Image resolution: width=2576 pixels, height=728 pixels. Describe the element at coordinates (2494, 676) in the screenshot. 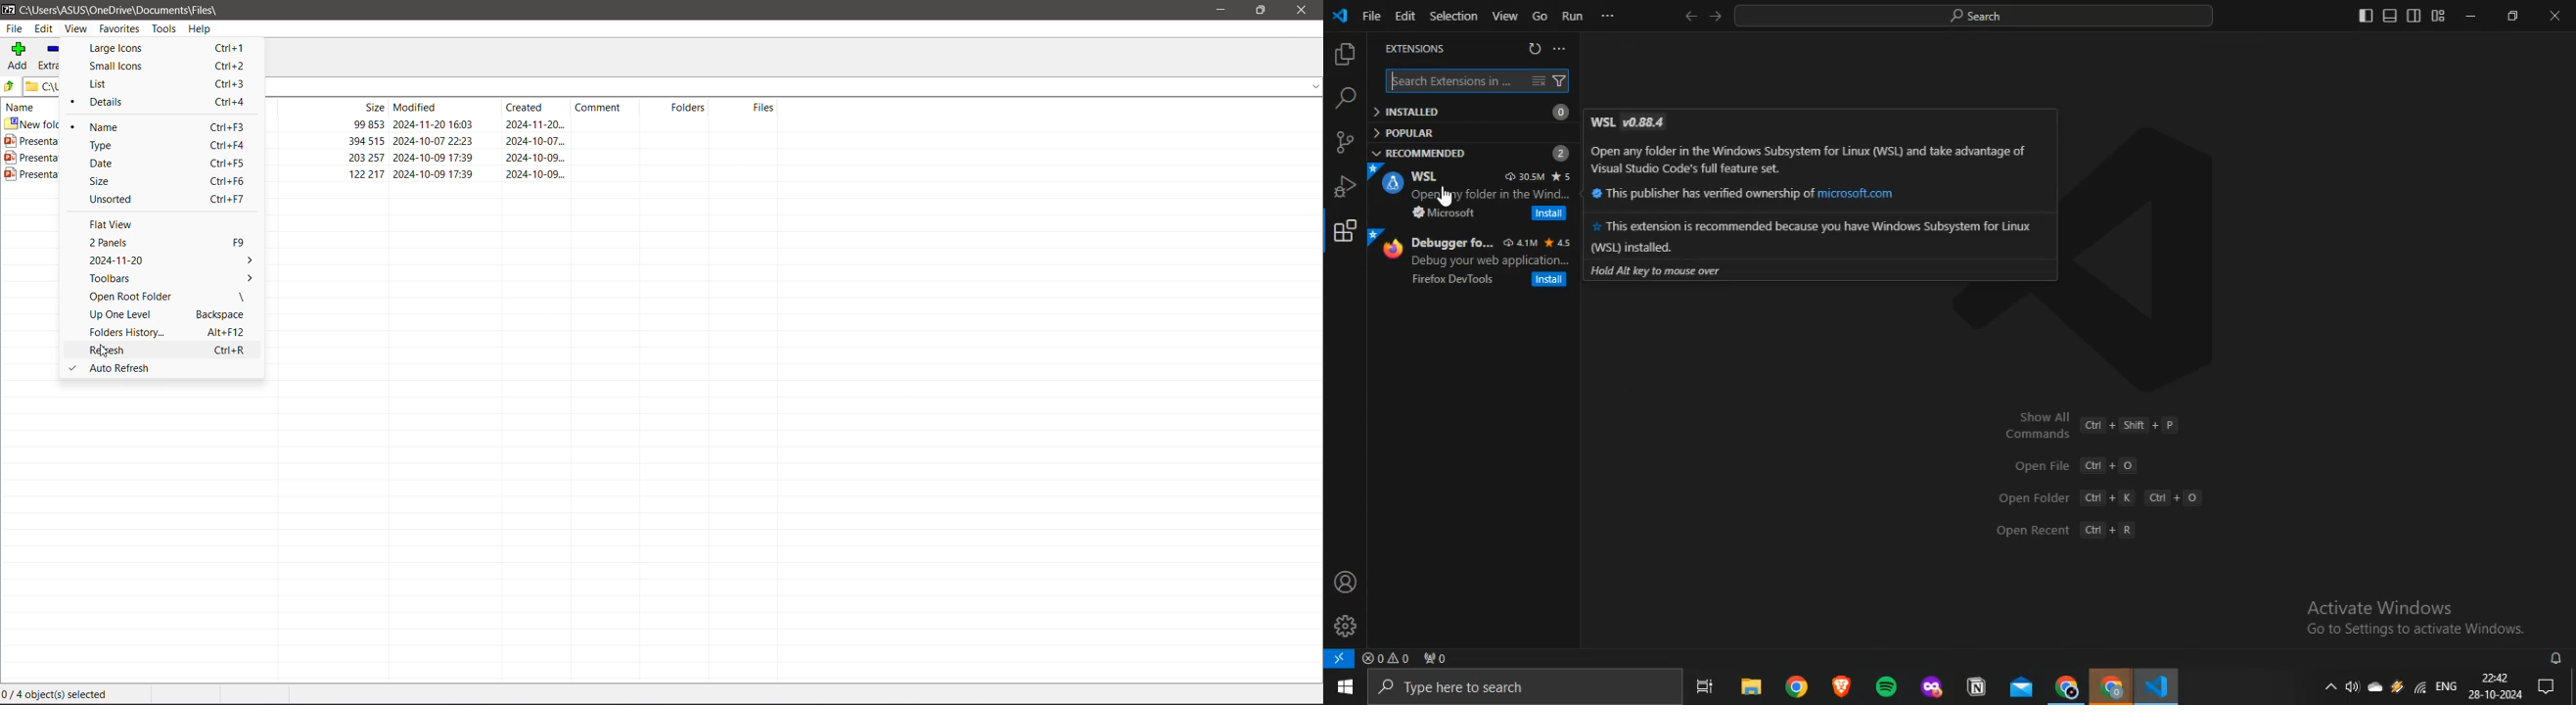

I see `22:42` at that location.